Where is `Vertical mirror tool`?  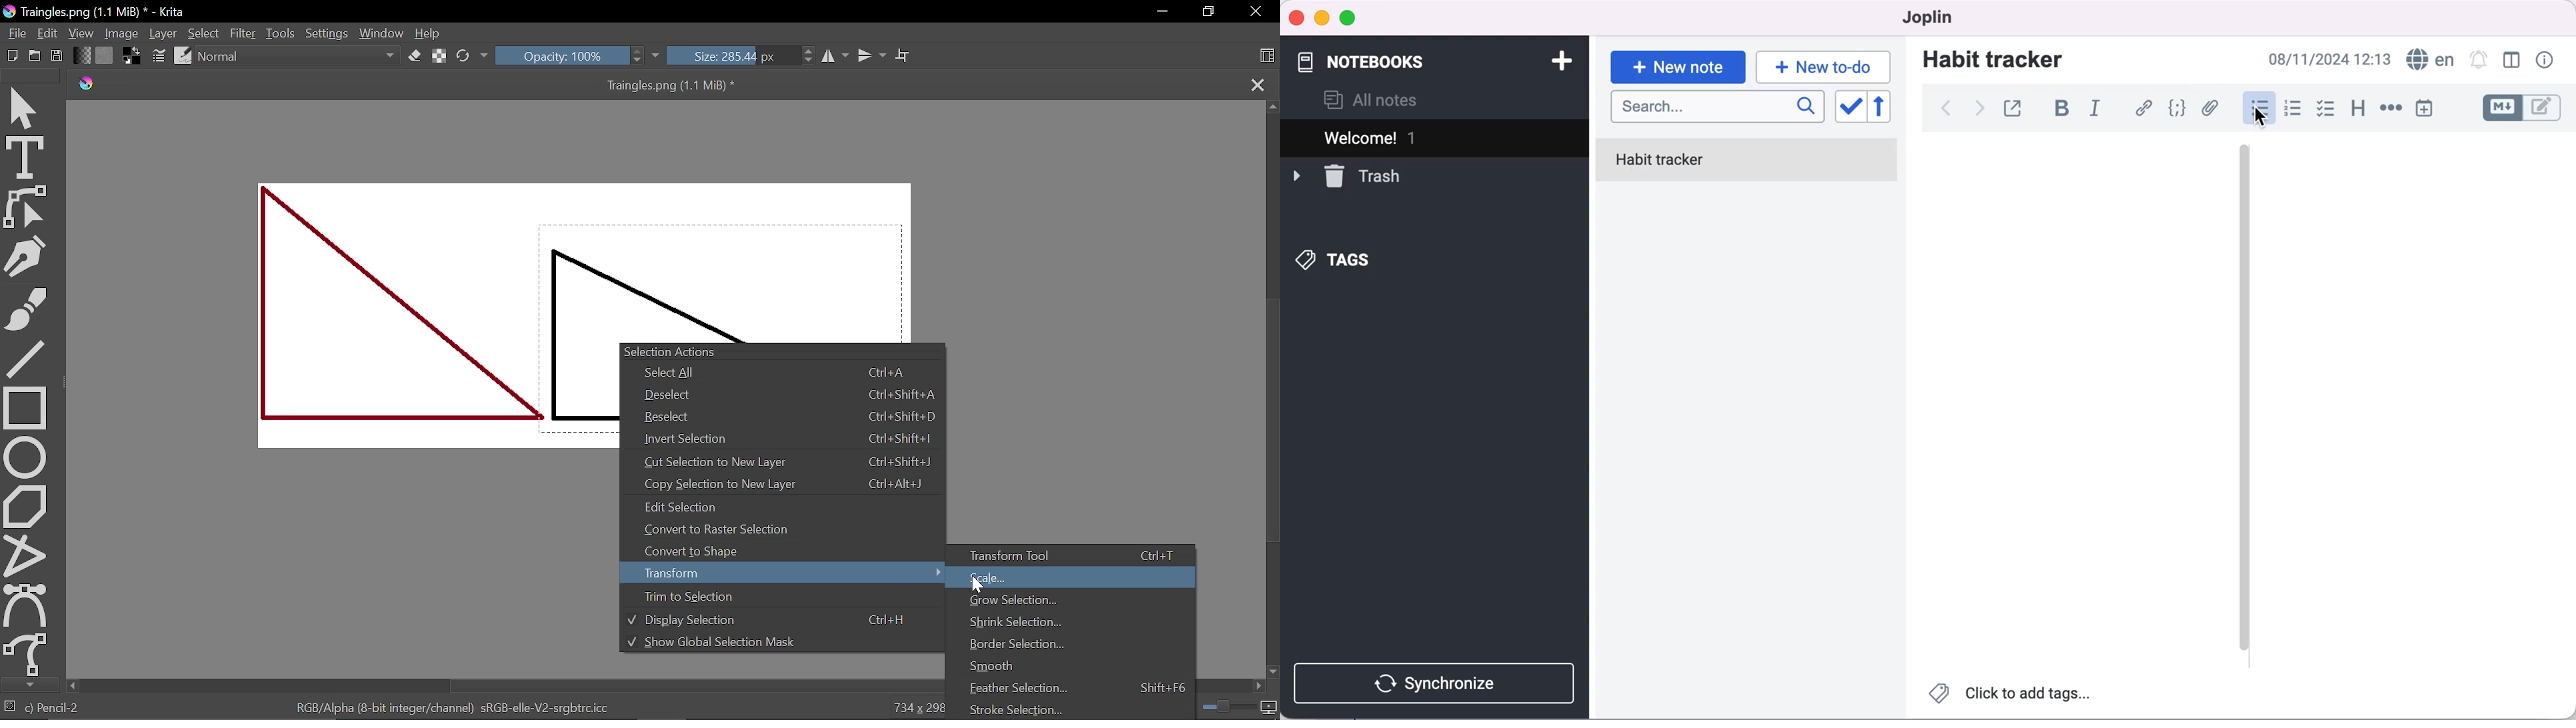
Vertical mirror tool is located at coordinates (872, 56).